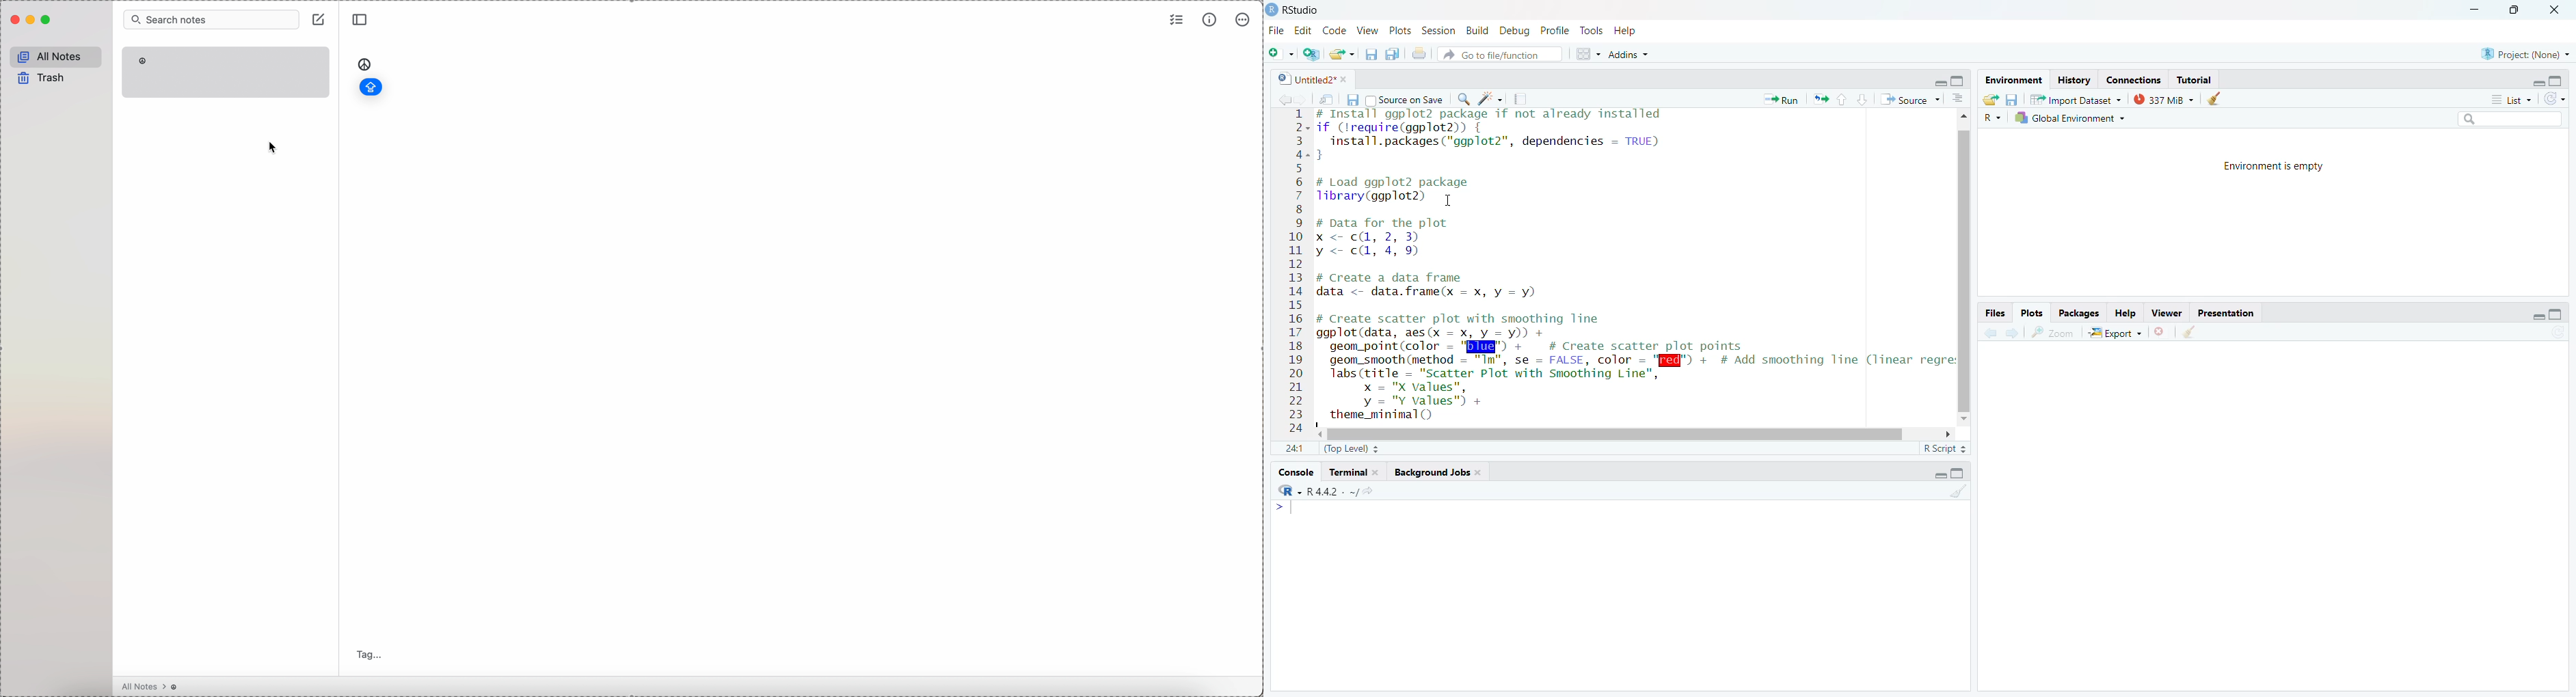  Describe the element at coordinates (365, 63) in the screenshot. I see `peace symbol` at that location.